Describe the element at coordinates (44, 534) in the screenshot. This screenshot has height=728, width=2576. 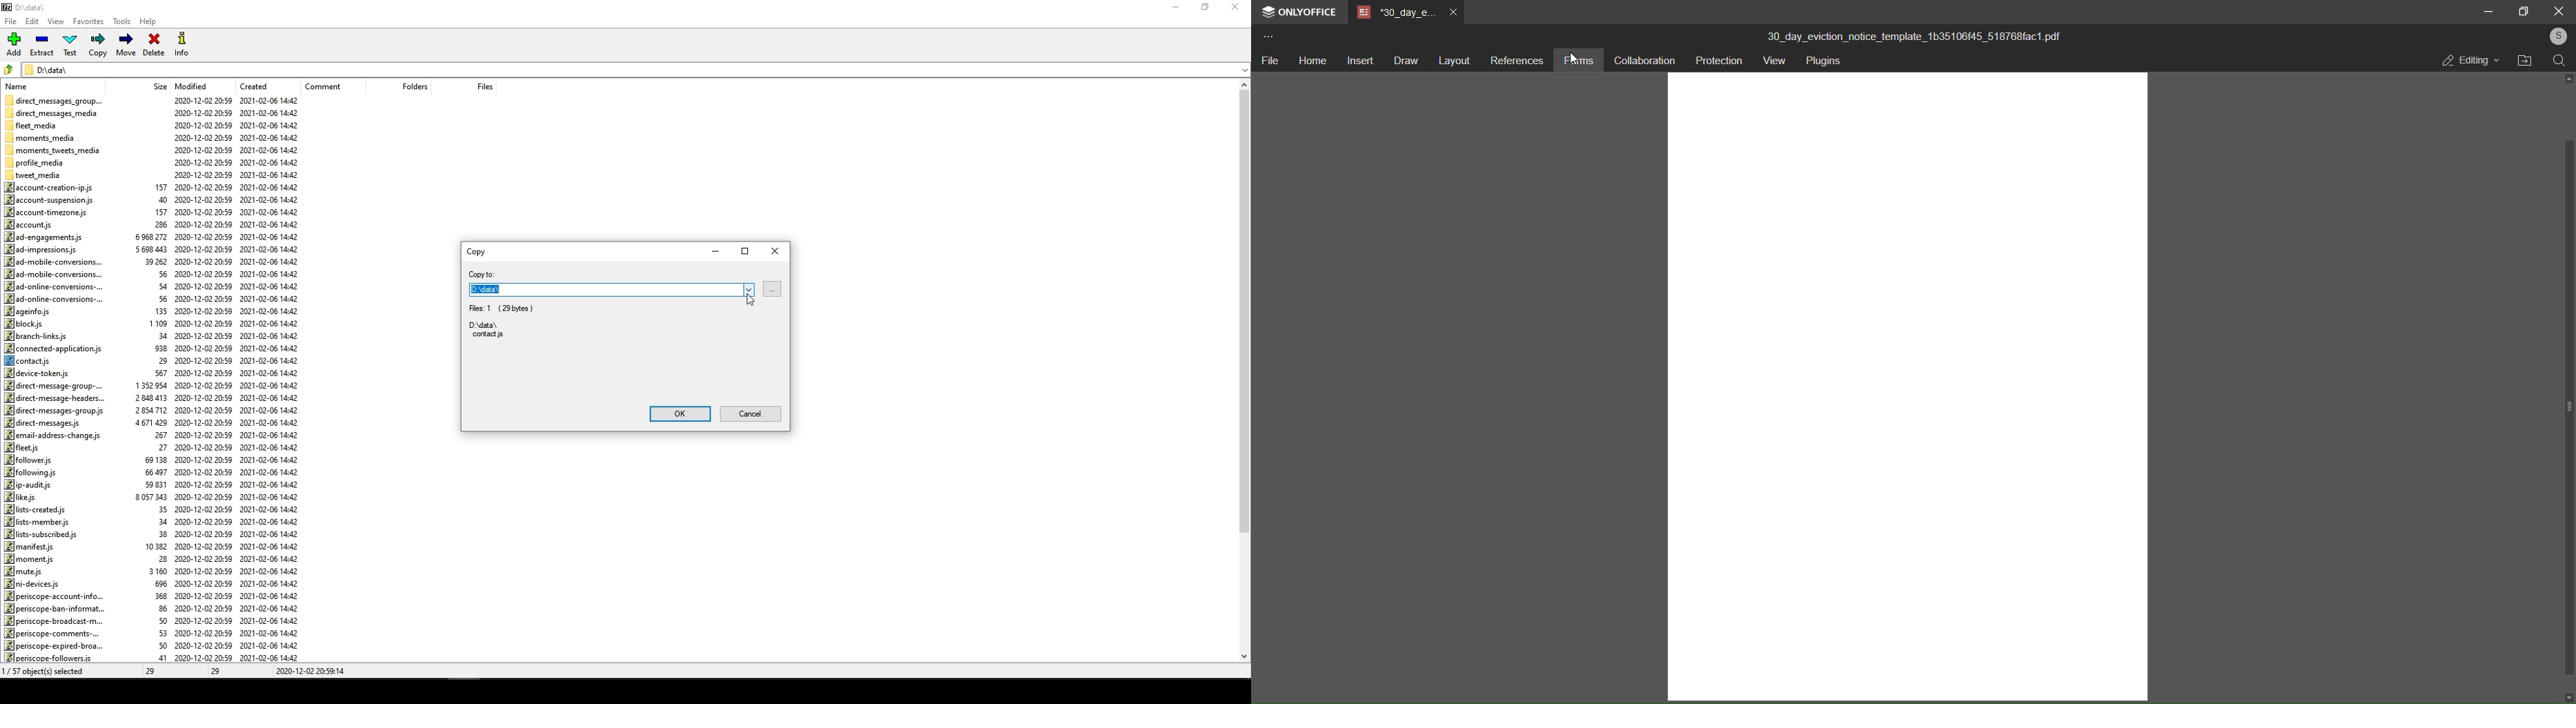
I see `lists-subscribed.js` at that location.